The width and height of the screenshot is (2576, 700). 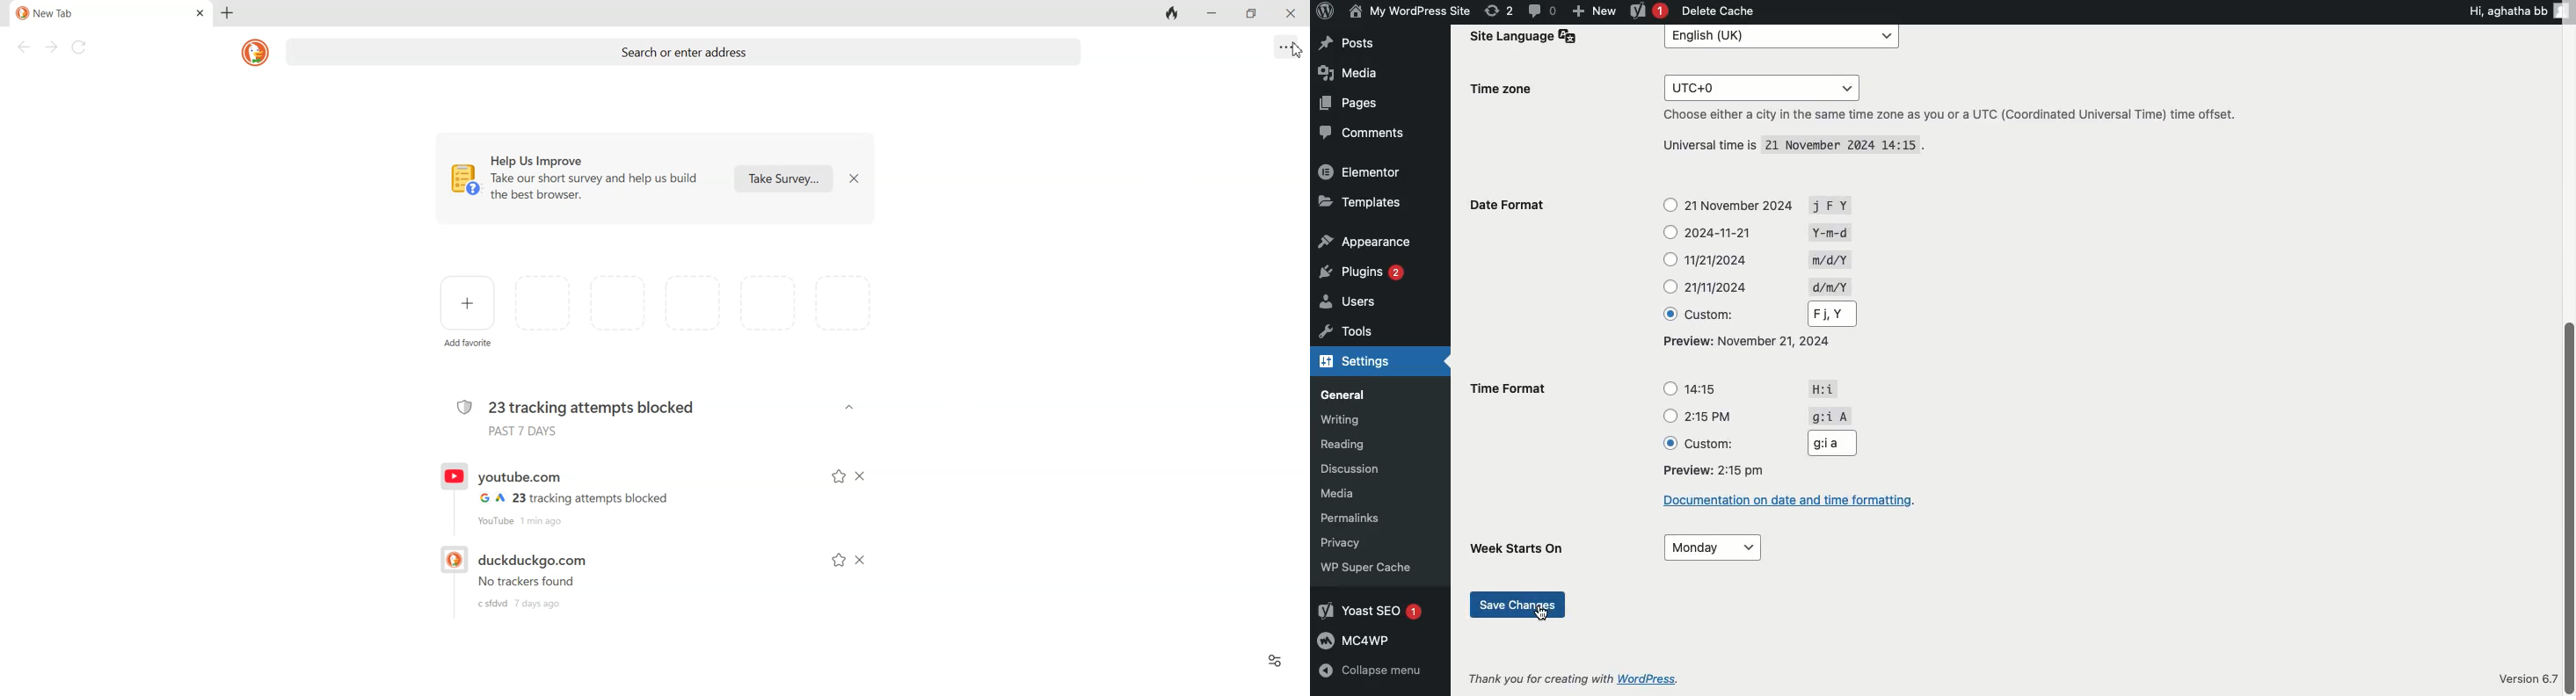 I want to click on Help us Improve. Take out short survey and help us build the best browser, so click(x=580, y=179).